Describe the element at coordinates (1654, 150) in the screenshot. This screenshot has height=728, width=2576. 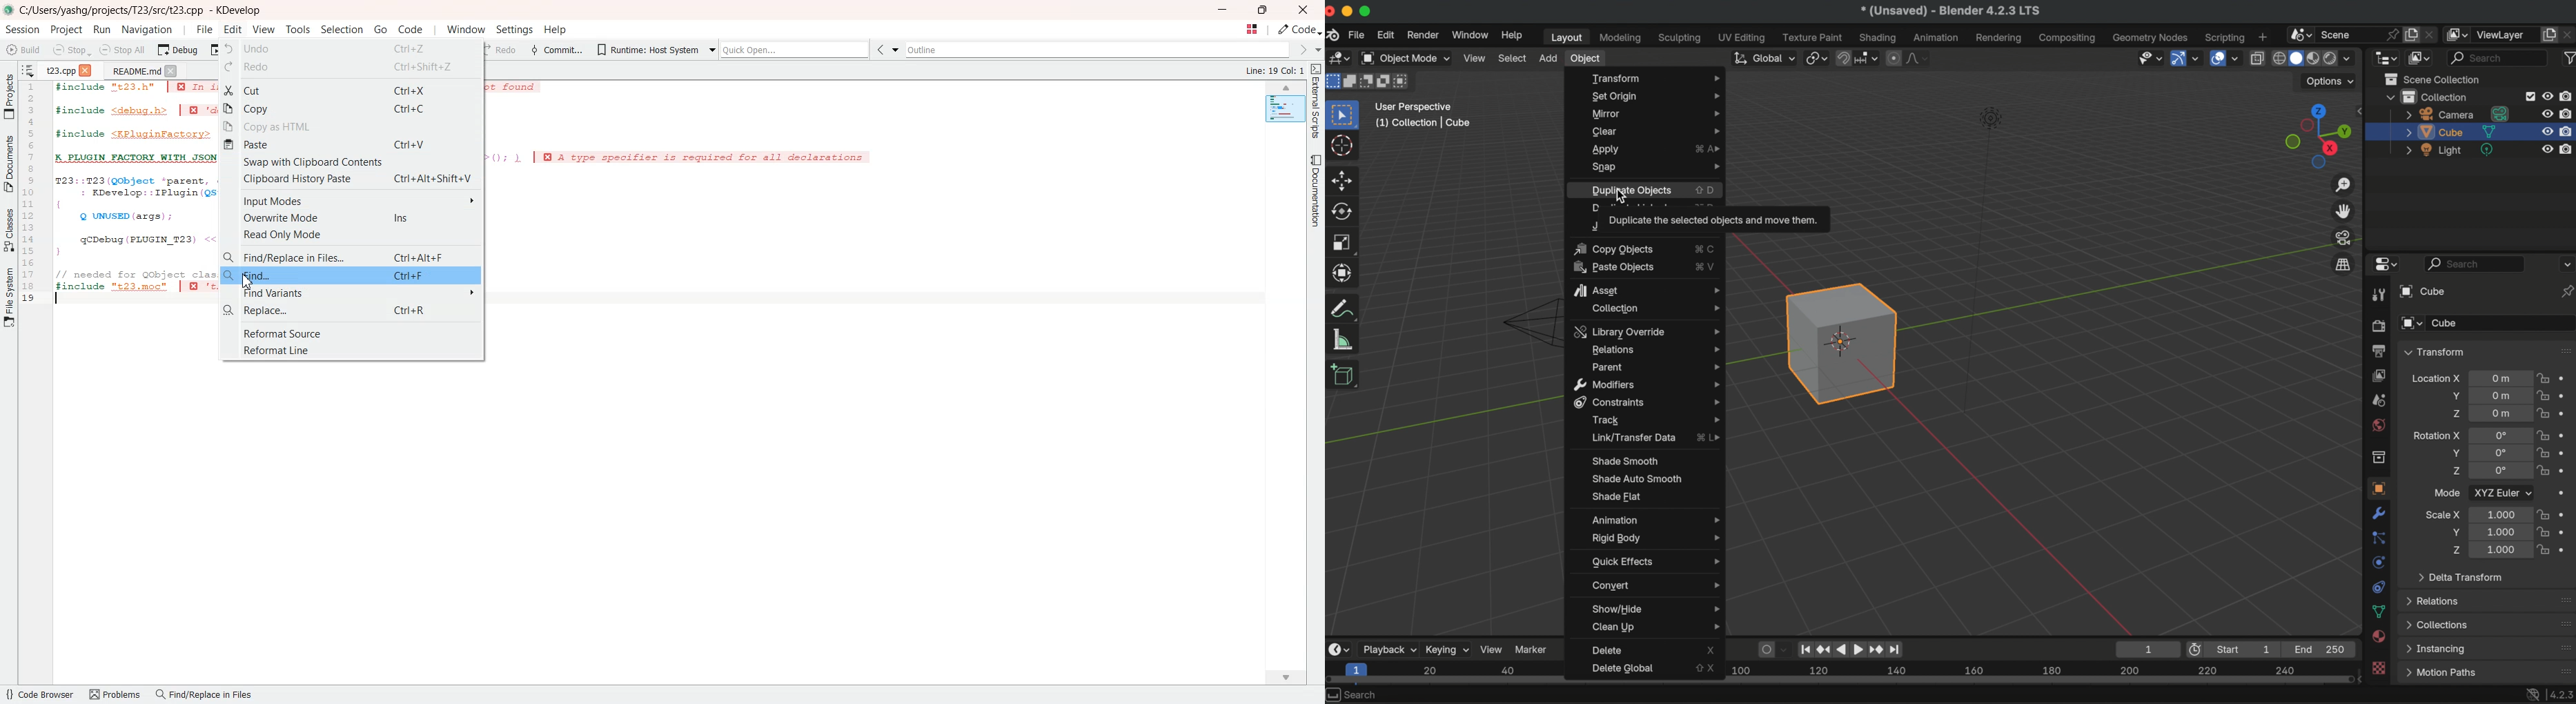
I see `apply menu` at that location.